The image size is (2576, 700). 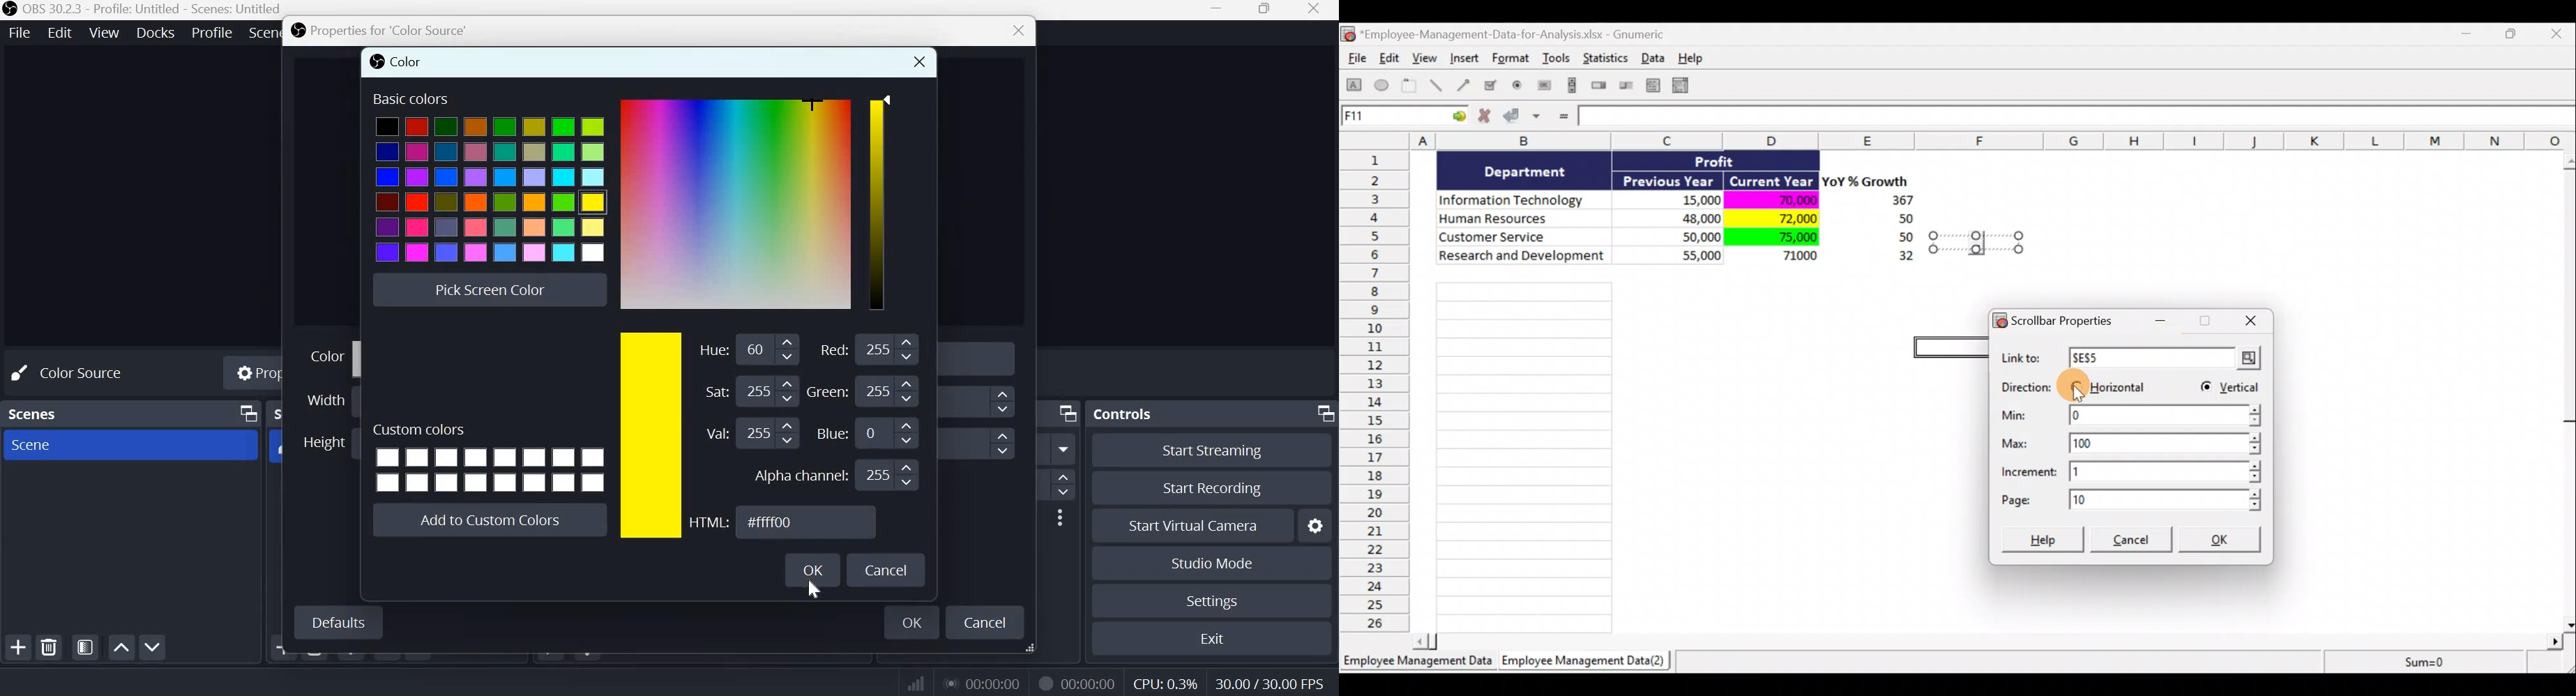 What do you see at coordinates (769, 349) in the screenshot?
I see `Input` at bounding box center [769, 349].